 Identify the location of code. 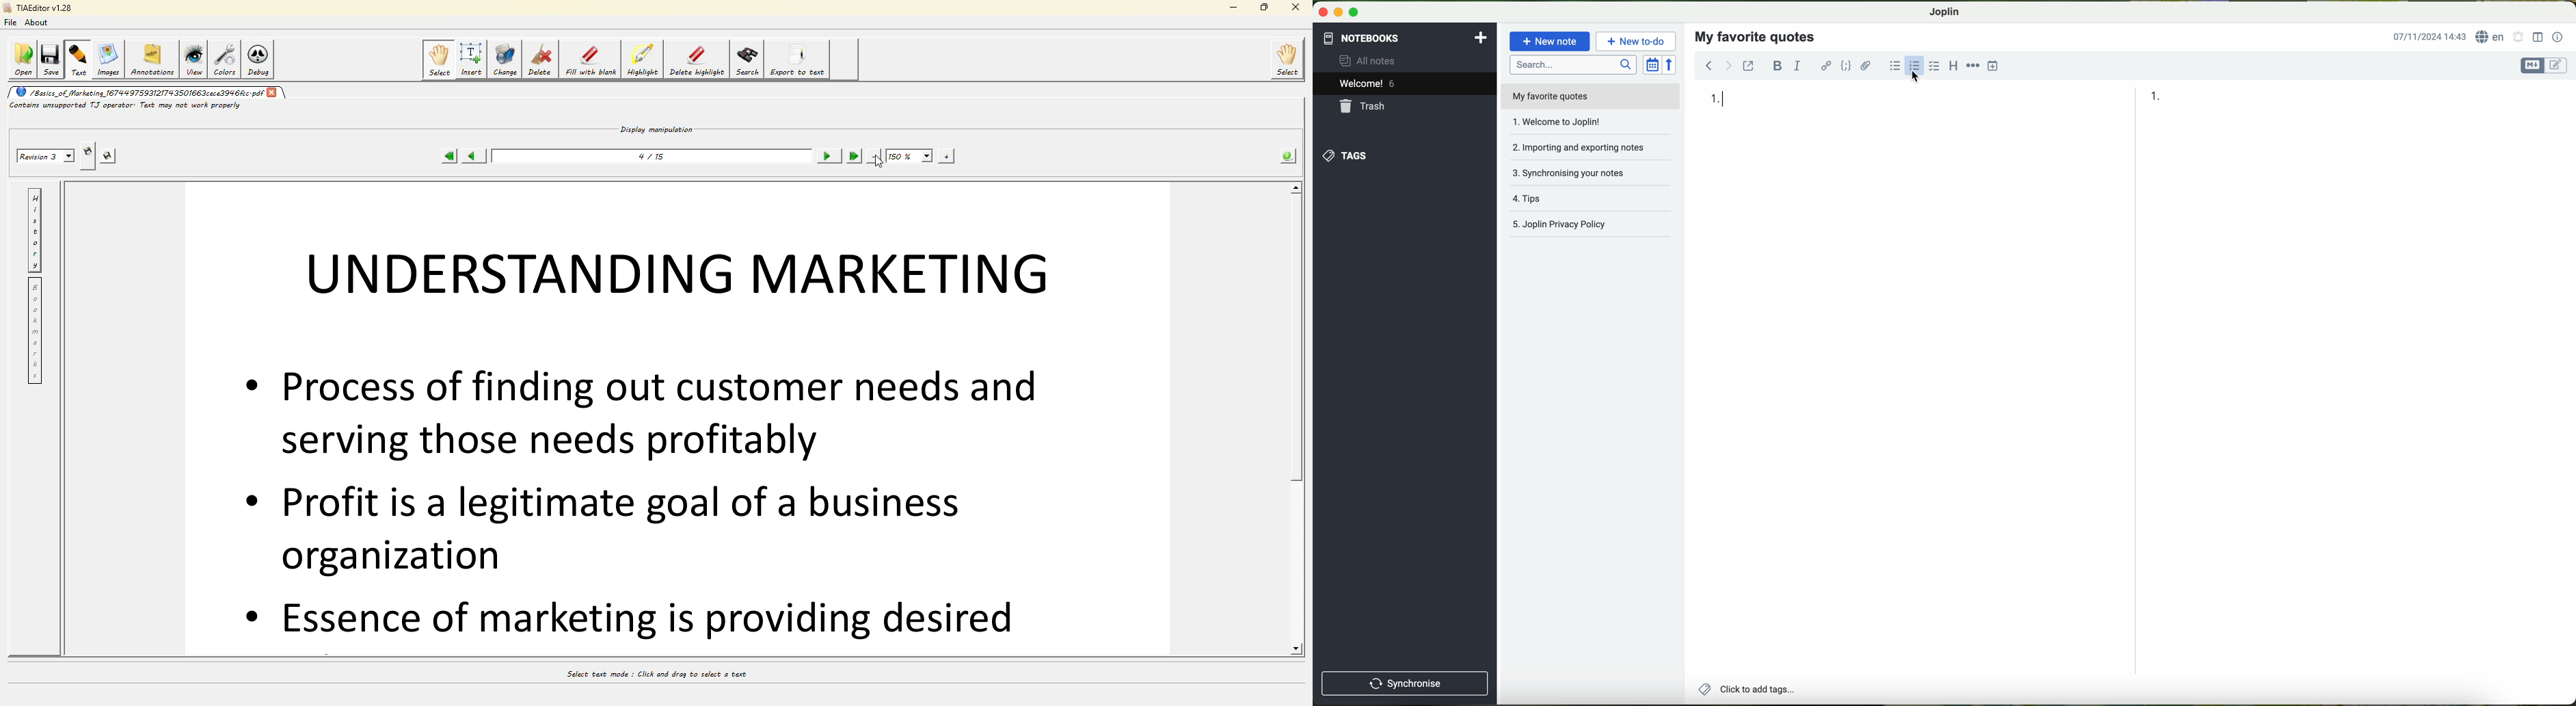
(1847, 67).